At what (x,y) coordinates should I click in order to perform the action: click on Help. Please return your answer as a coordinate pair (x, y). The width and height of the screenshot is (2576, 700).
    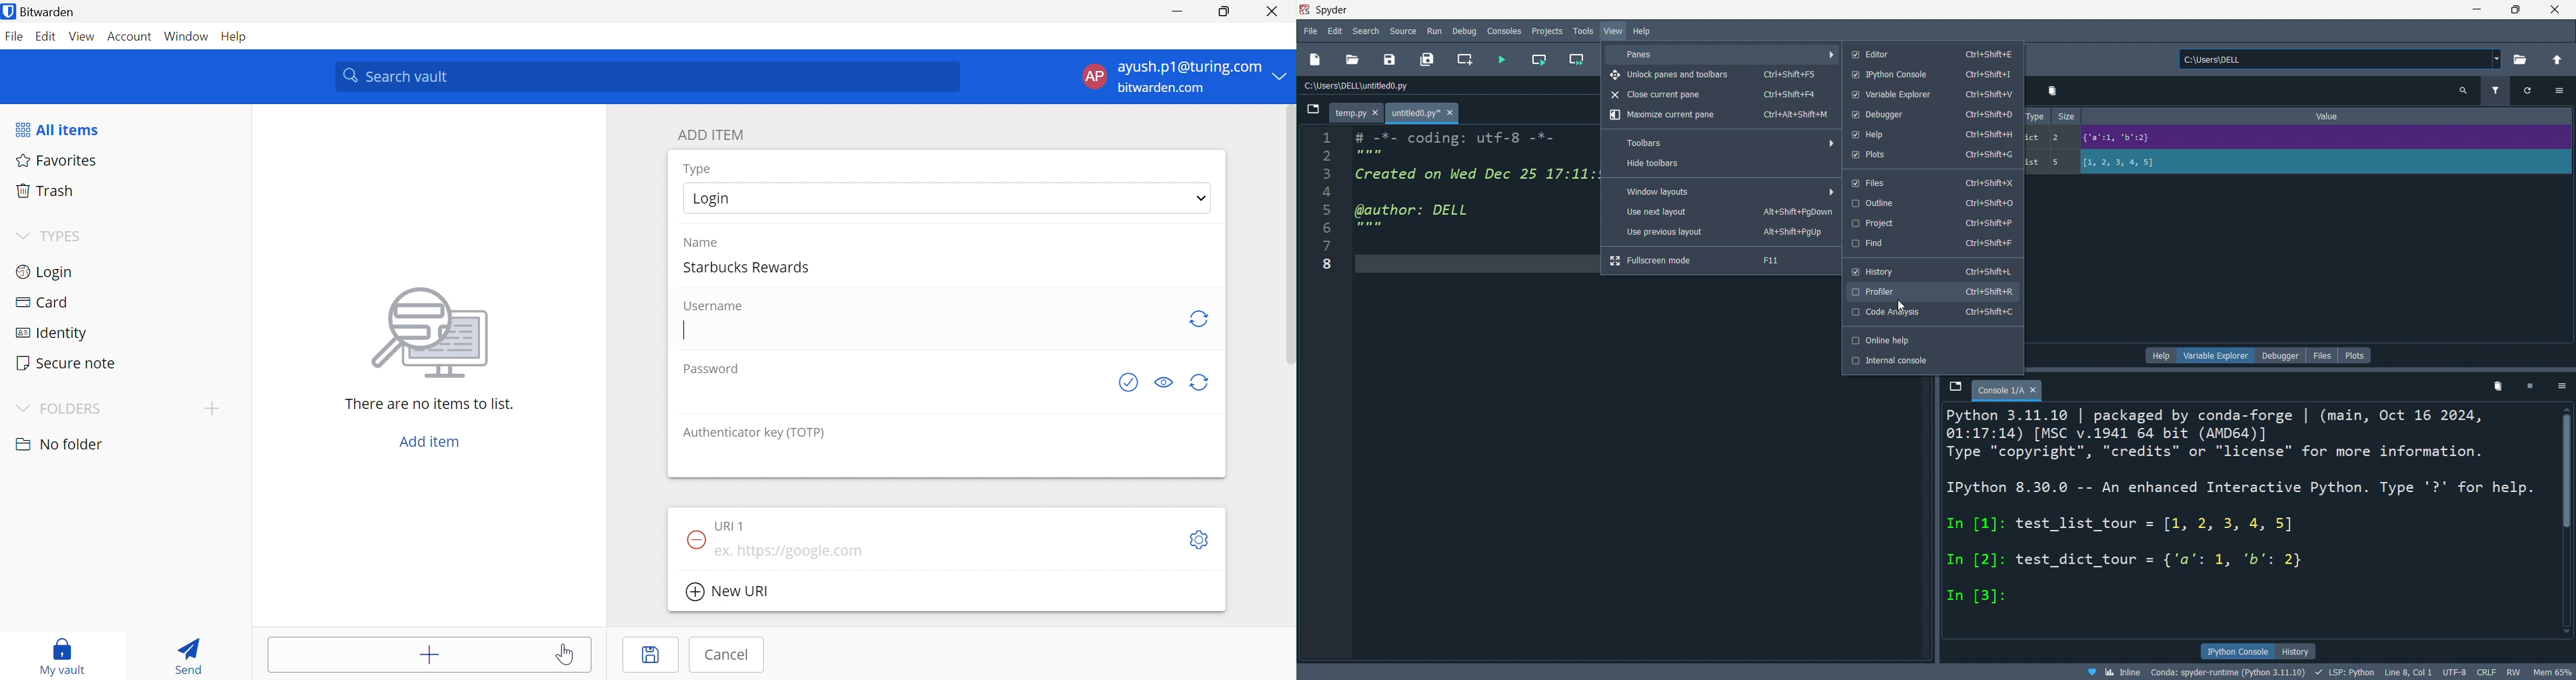
    Looking at the image, I should click on (239, 37).